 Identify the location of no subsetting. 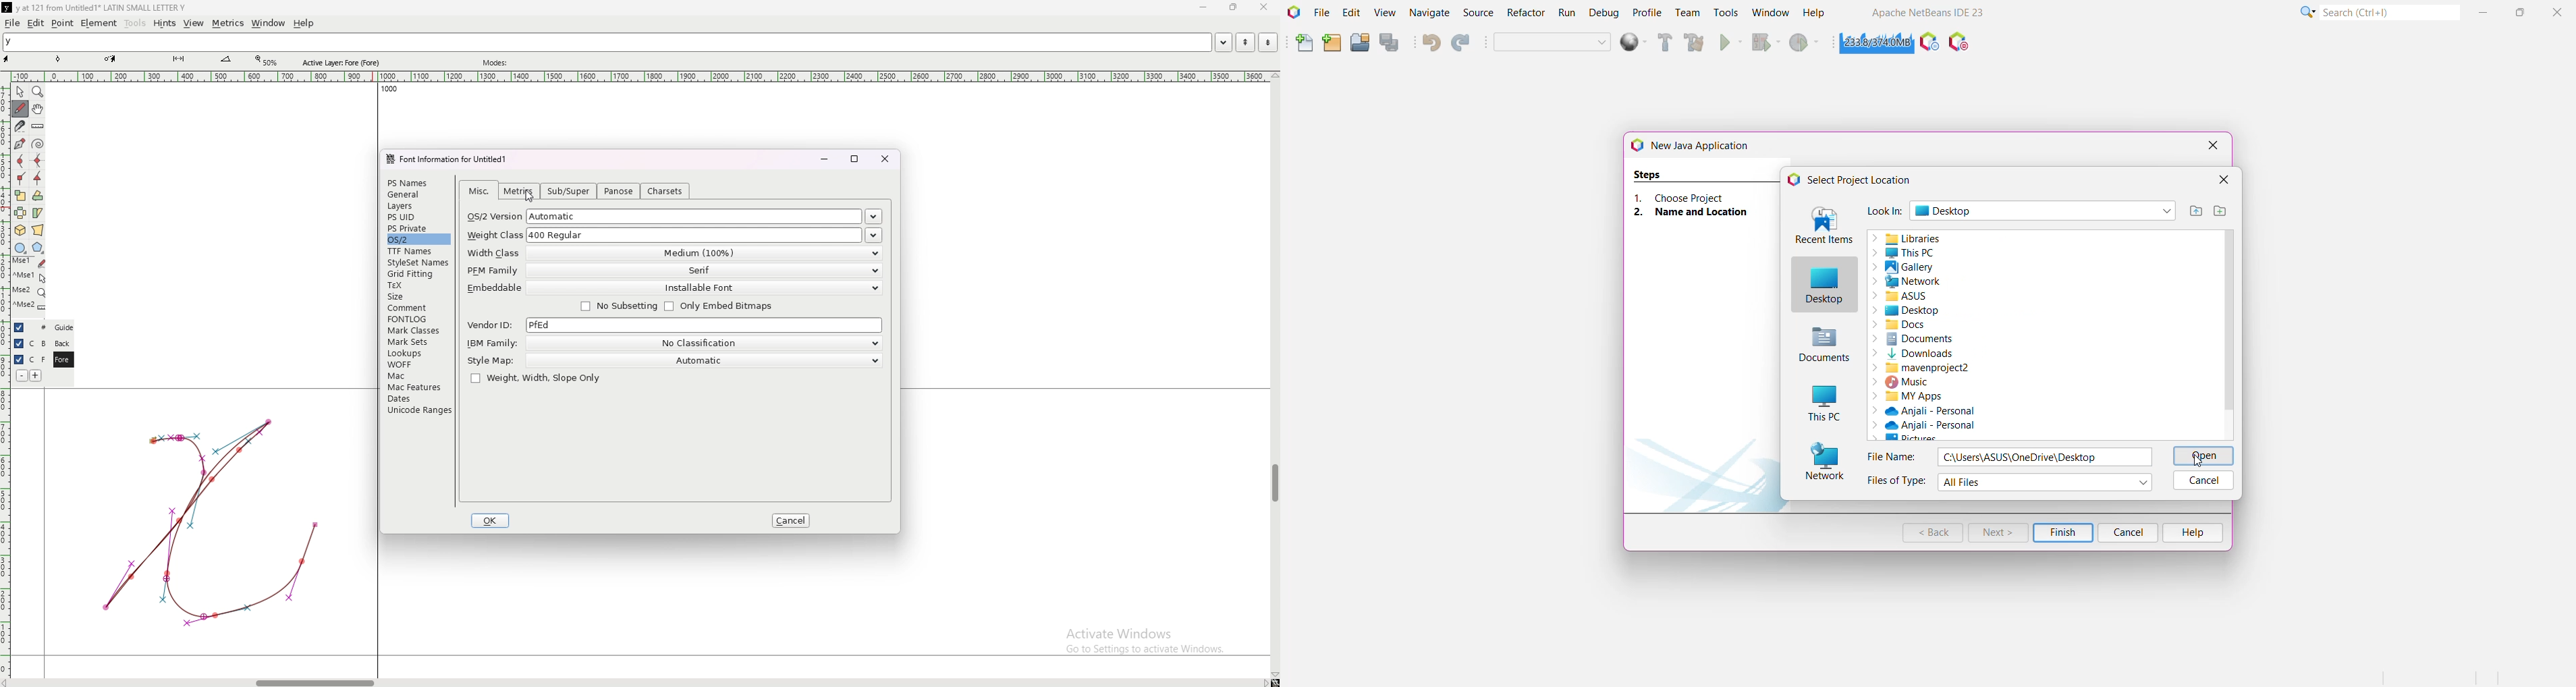
(619, 307).